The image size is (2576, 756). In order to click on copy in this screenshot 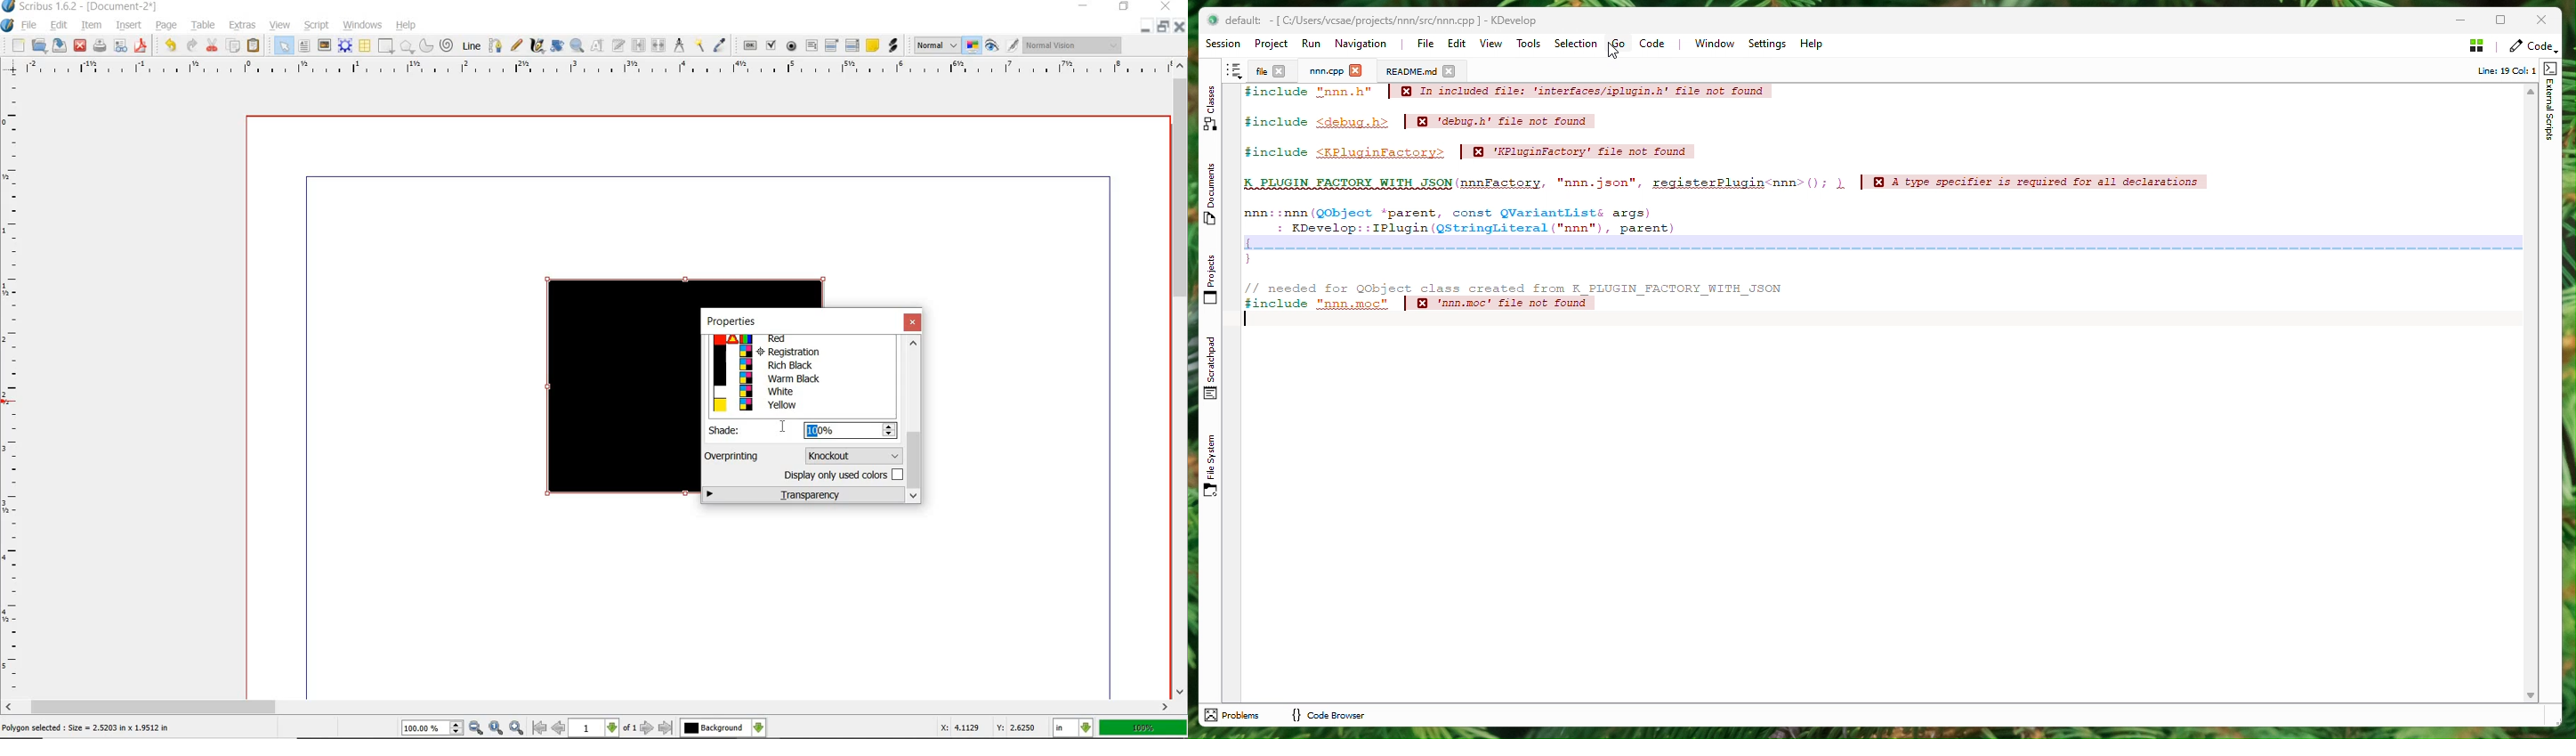, I will do `click(235, 45)`.